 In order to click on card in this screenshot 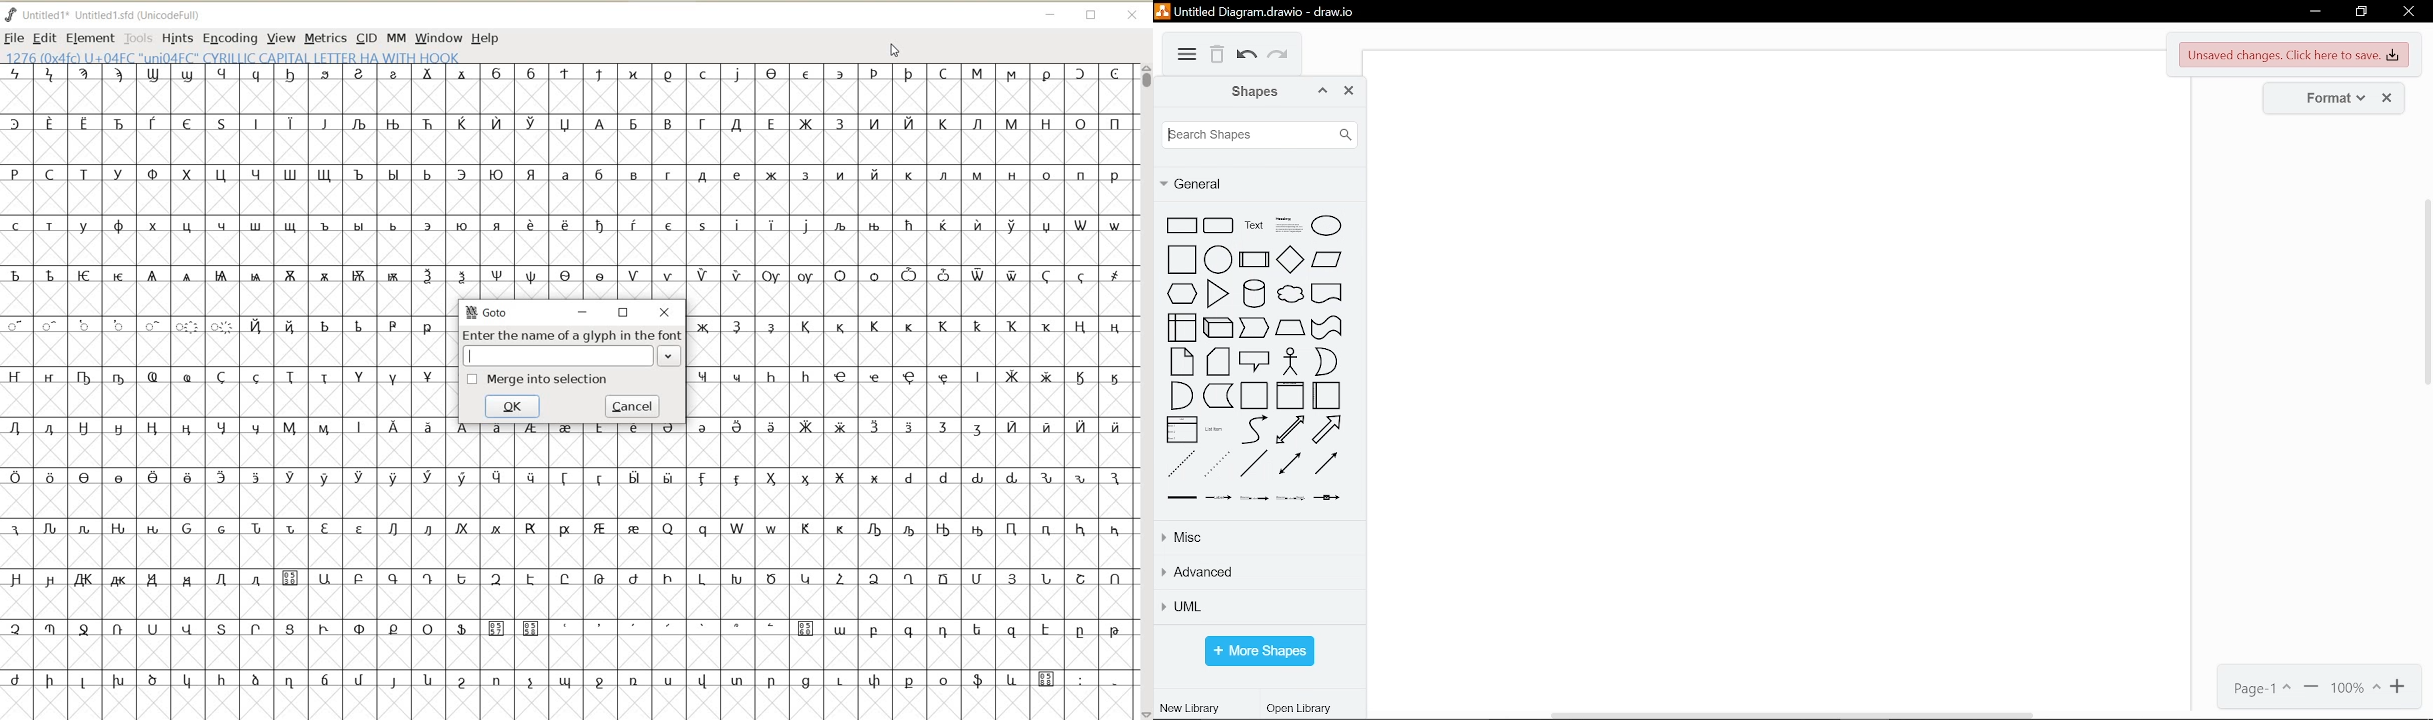, I will do `click(1219, 363)`.